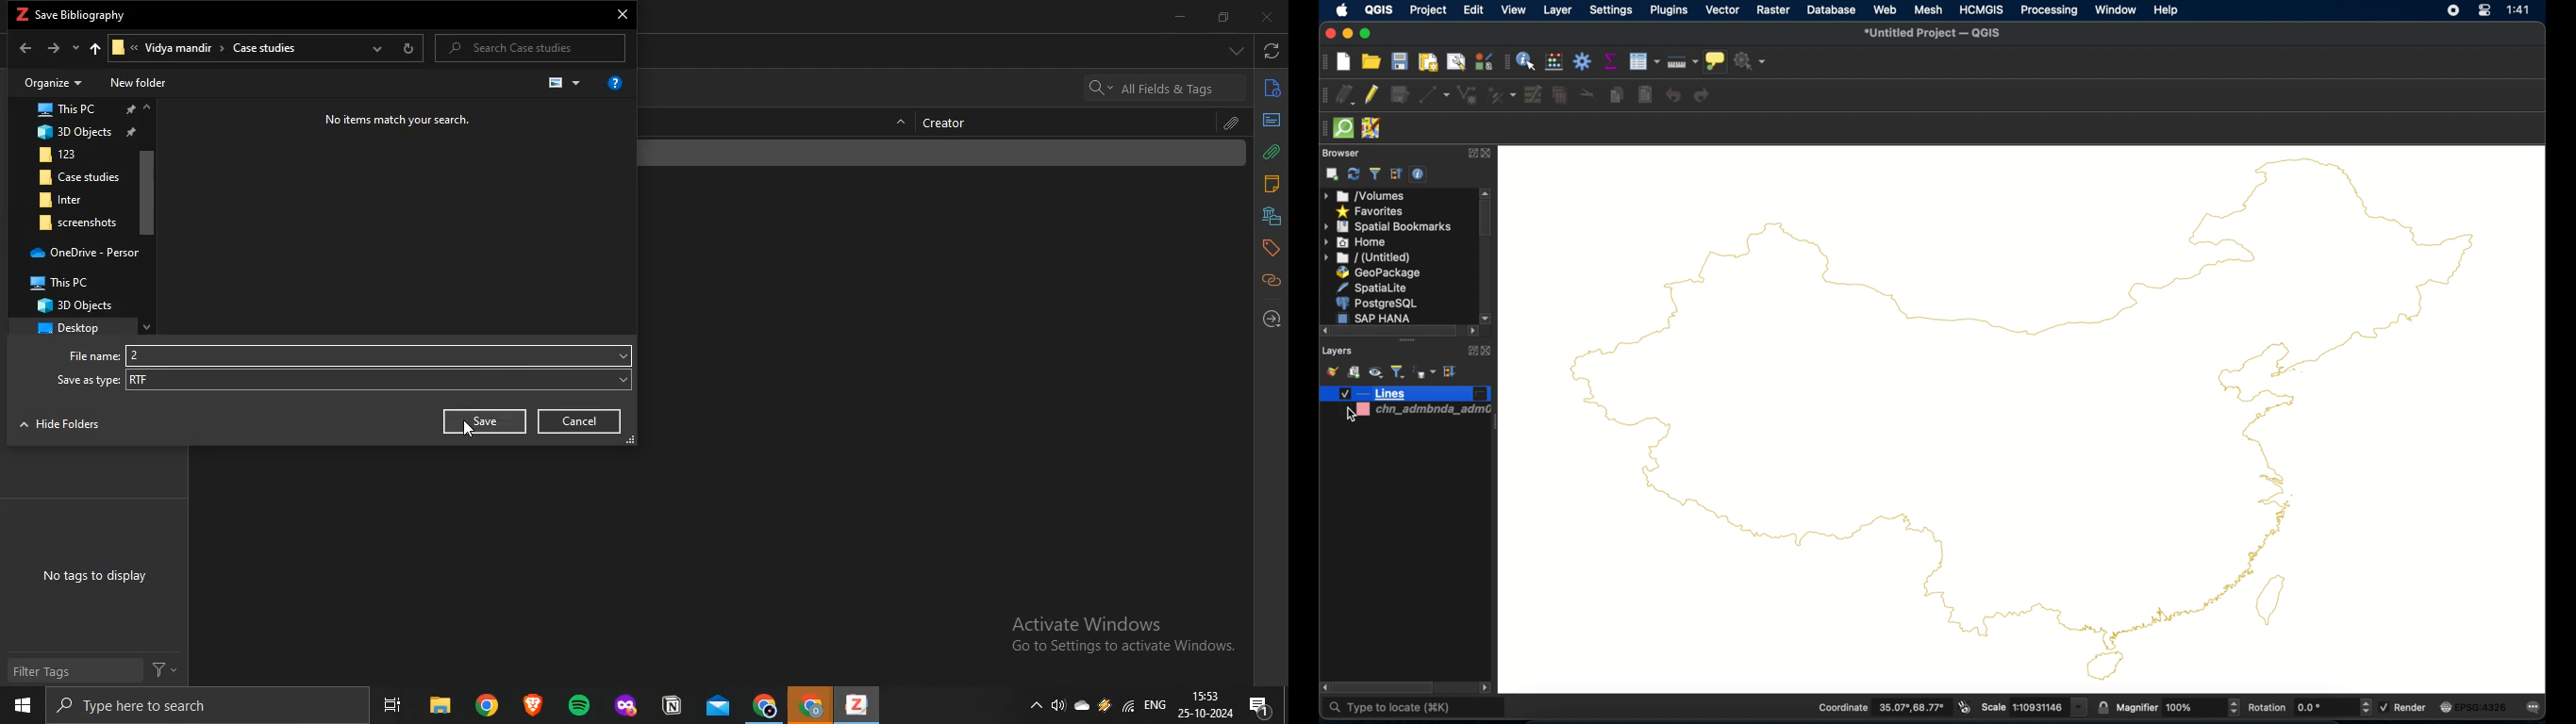 The image size is (2576, 728). Describe the element at coordinates (145, 84) in the screenshot. I see `New folder` at that location.